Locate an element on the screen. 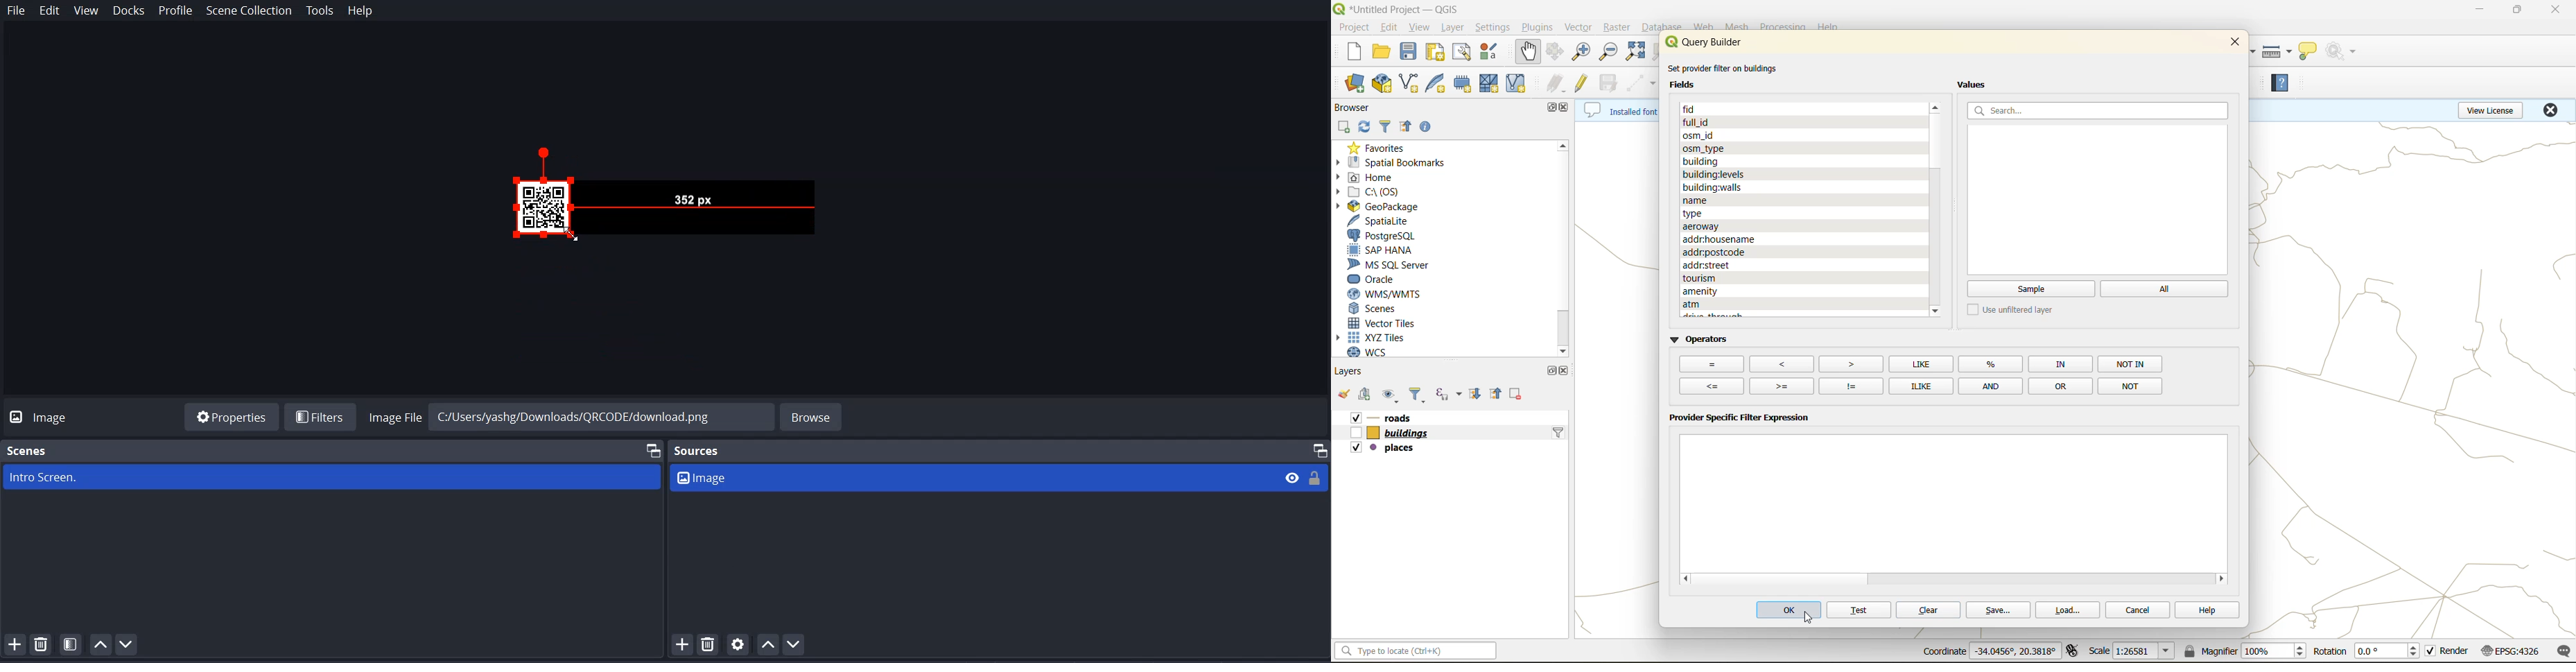  settings is located at coordinates (1494, 29).